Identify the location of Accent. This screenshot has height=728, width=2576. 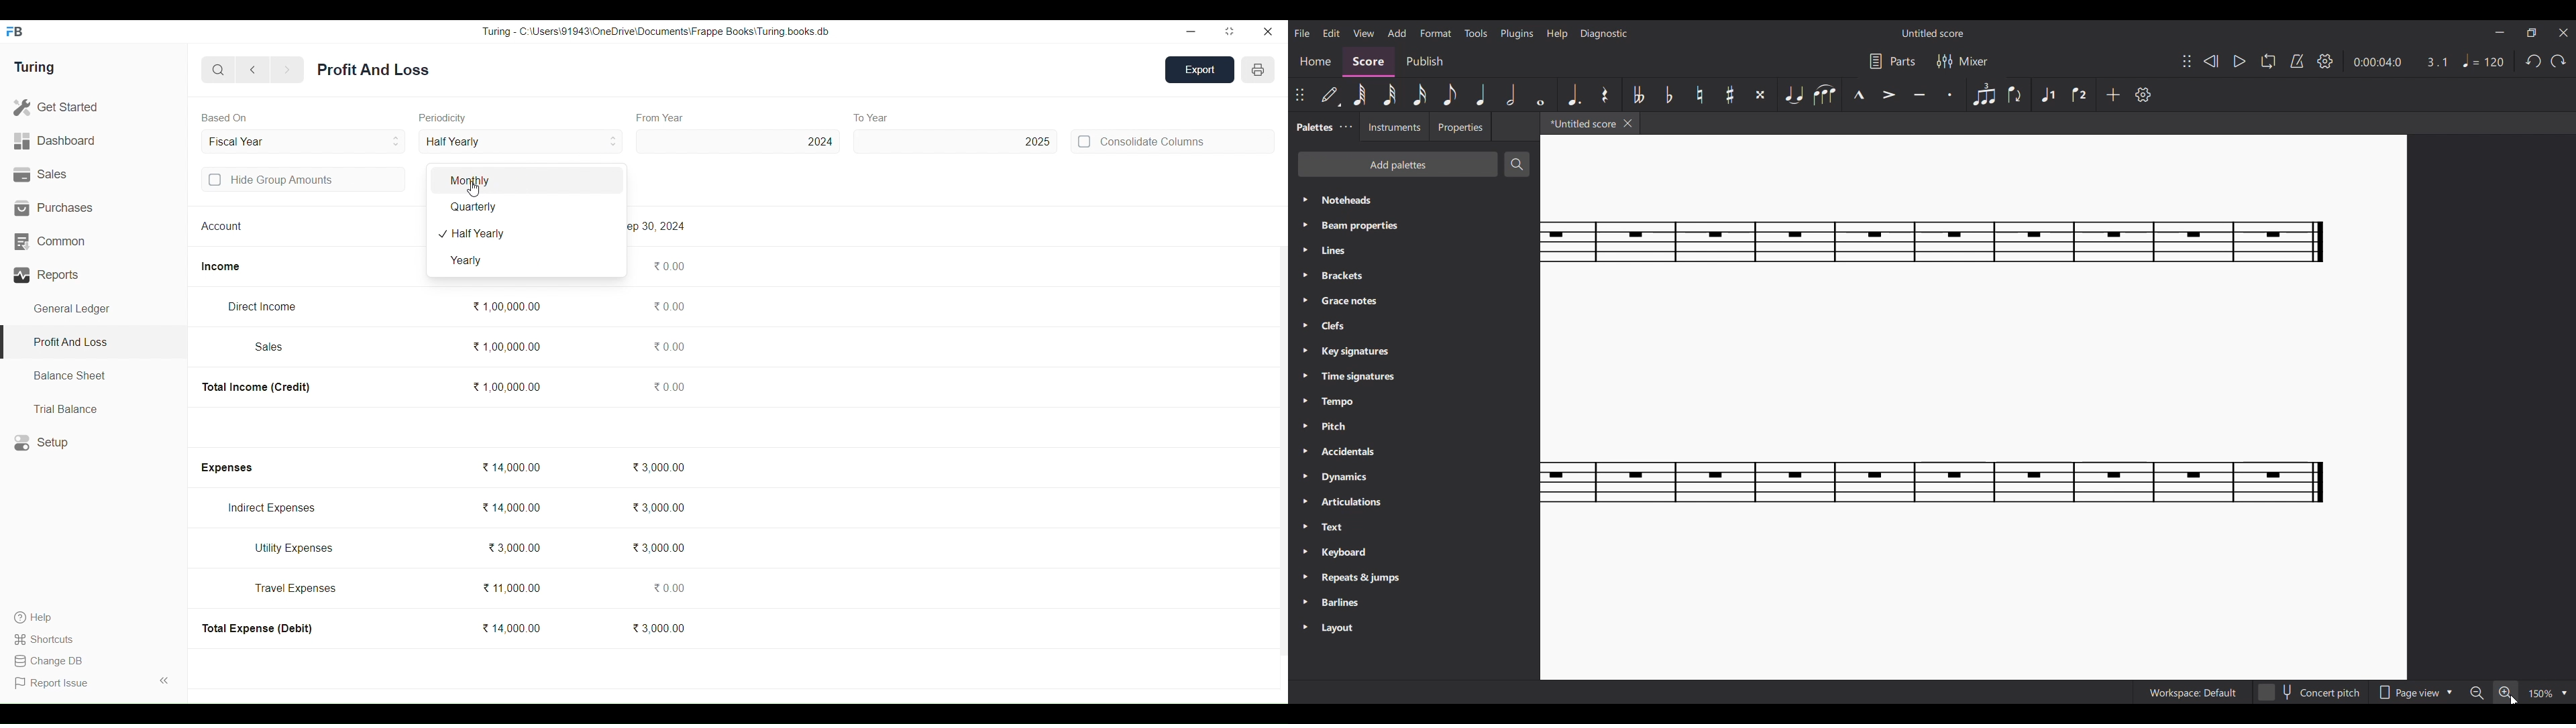
(1889, 96).